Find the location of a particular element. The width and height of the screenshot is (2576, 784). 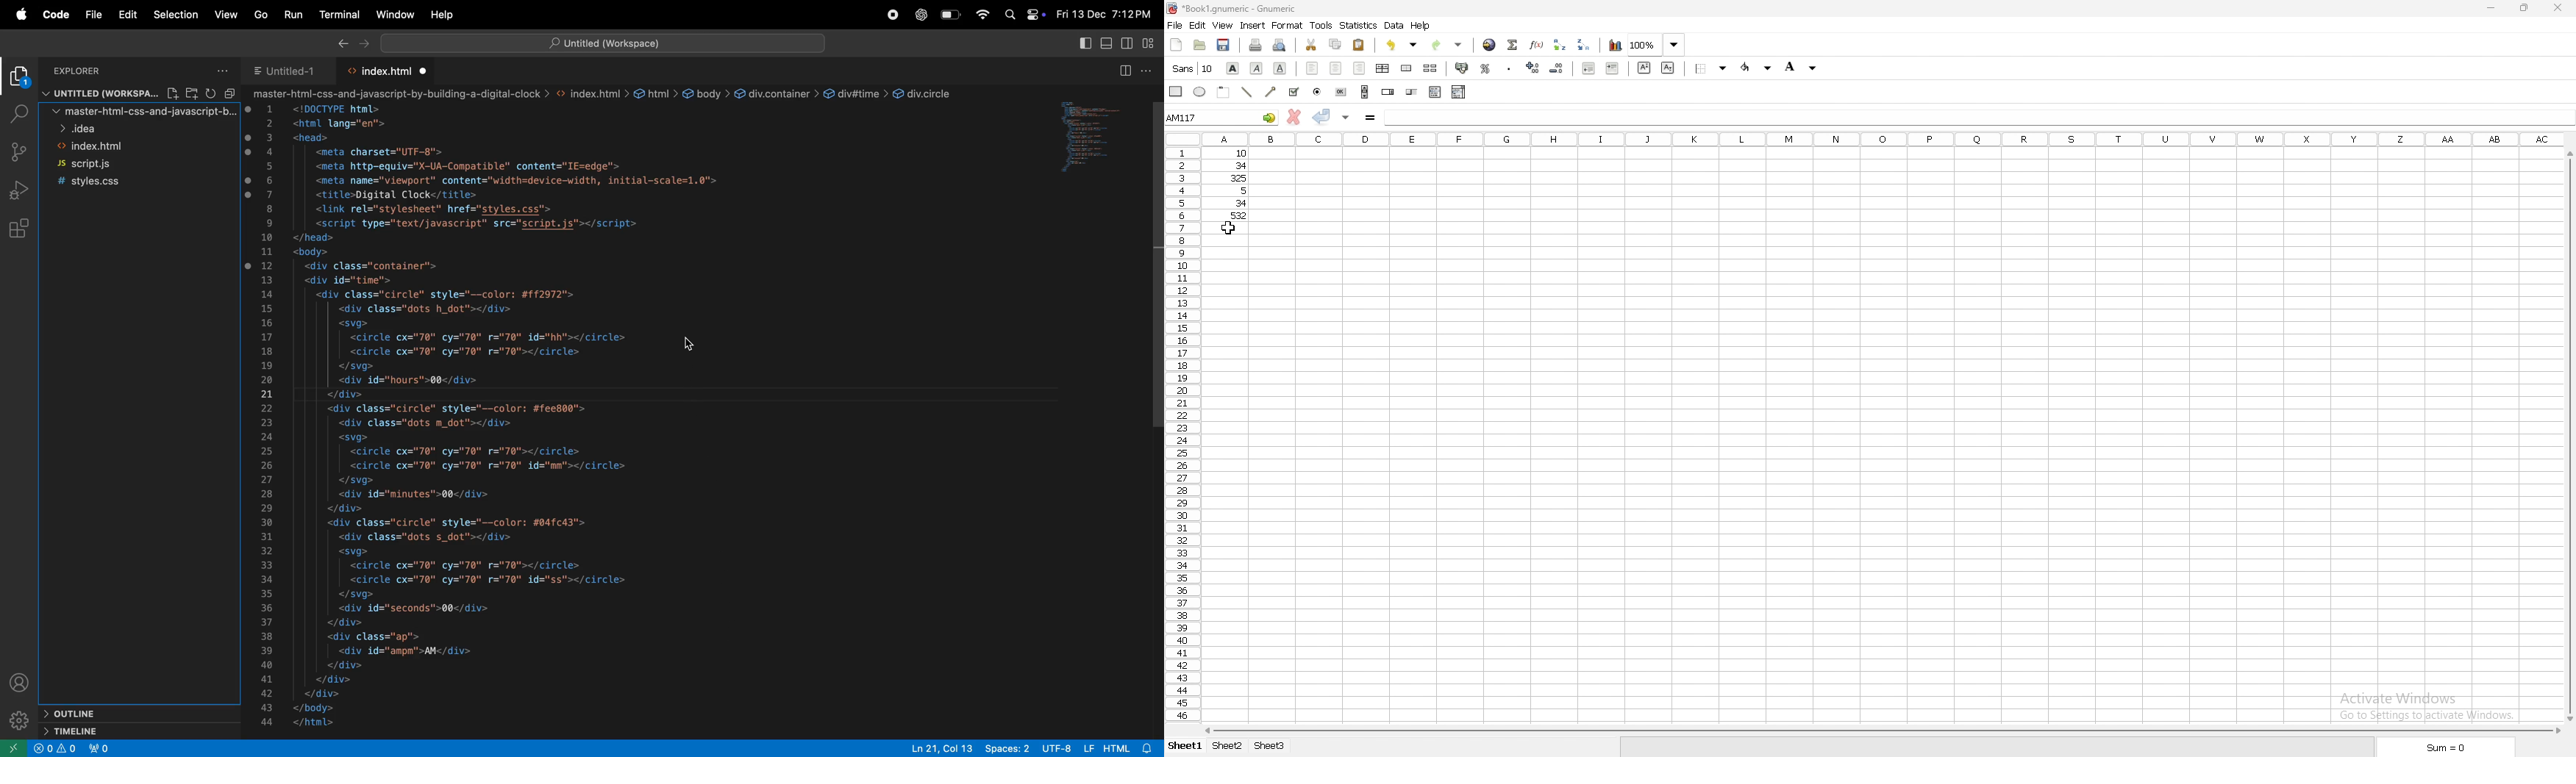

arrowed line is located at coordinates (1271, 91).